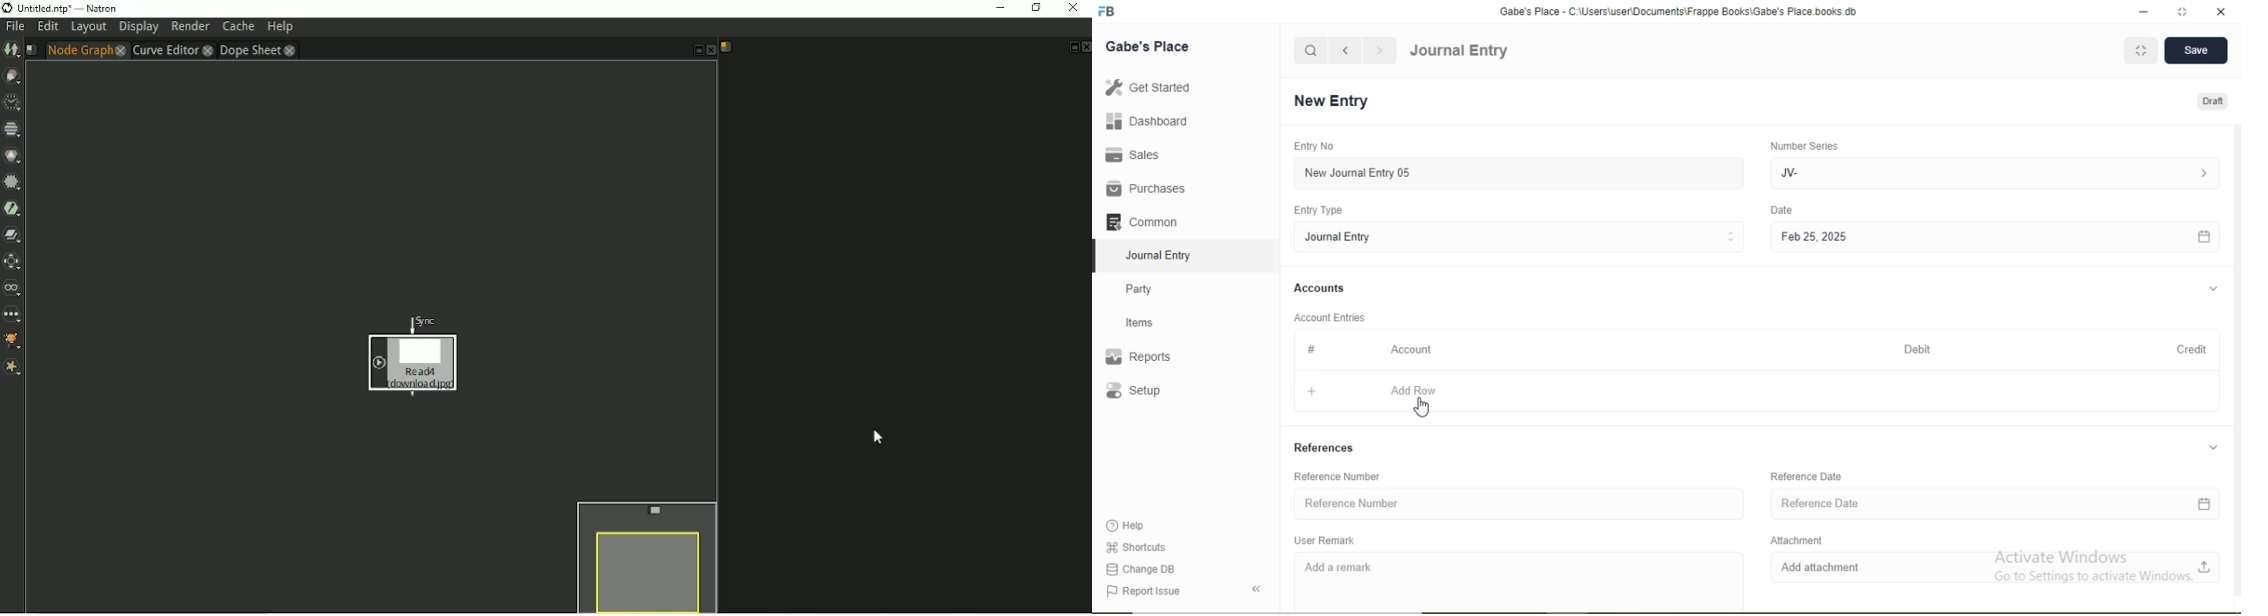 Image resolution: width=2268 pixels, height=616 pixels. Describe the element at coordinates (1141, 568) in the screenshot. I see `Change DB` at that location.